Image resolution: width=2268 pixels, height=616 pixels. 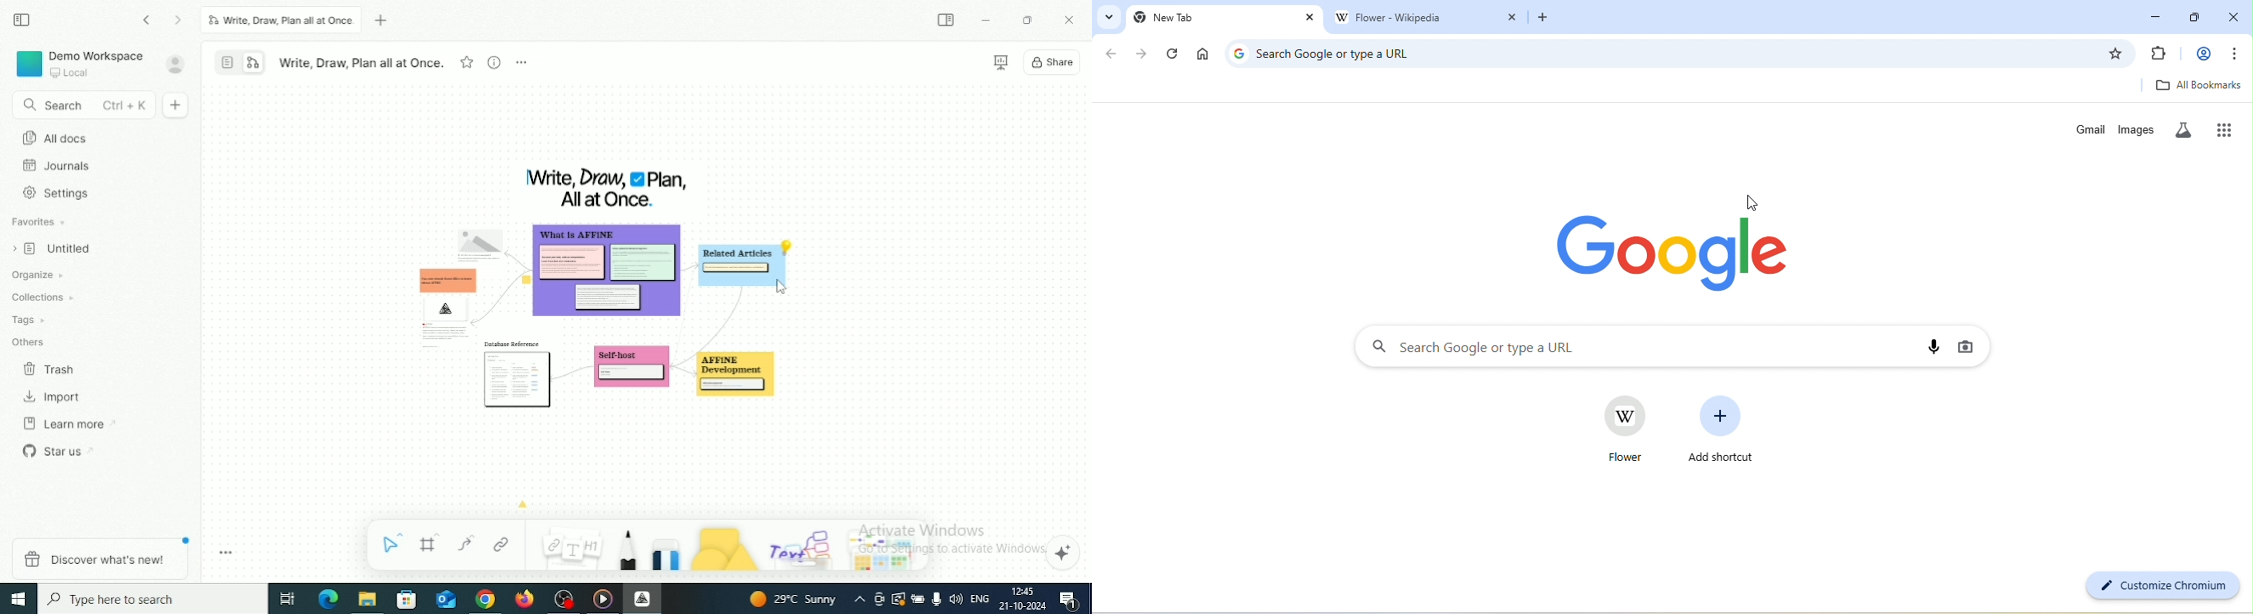 I want to click on Pen, so click(x=627, y=550).